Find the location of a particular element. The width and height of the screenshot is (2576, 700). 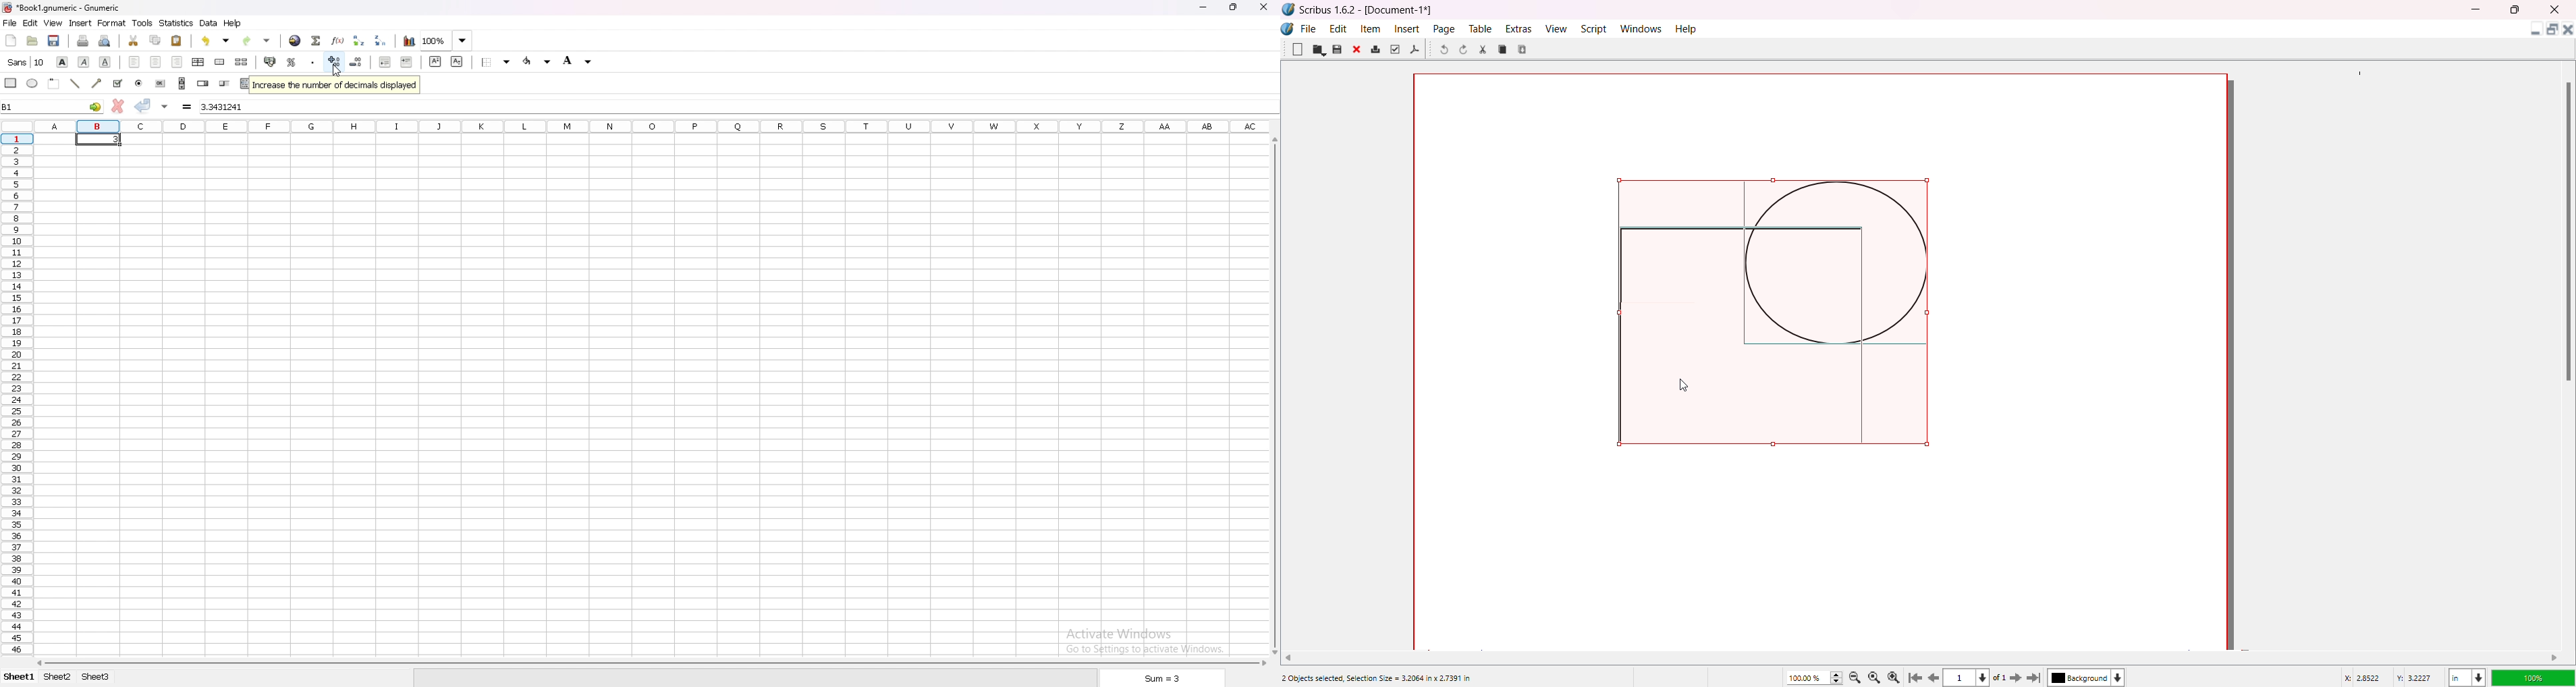

resize is located at coordinates (1235, 7).